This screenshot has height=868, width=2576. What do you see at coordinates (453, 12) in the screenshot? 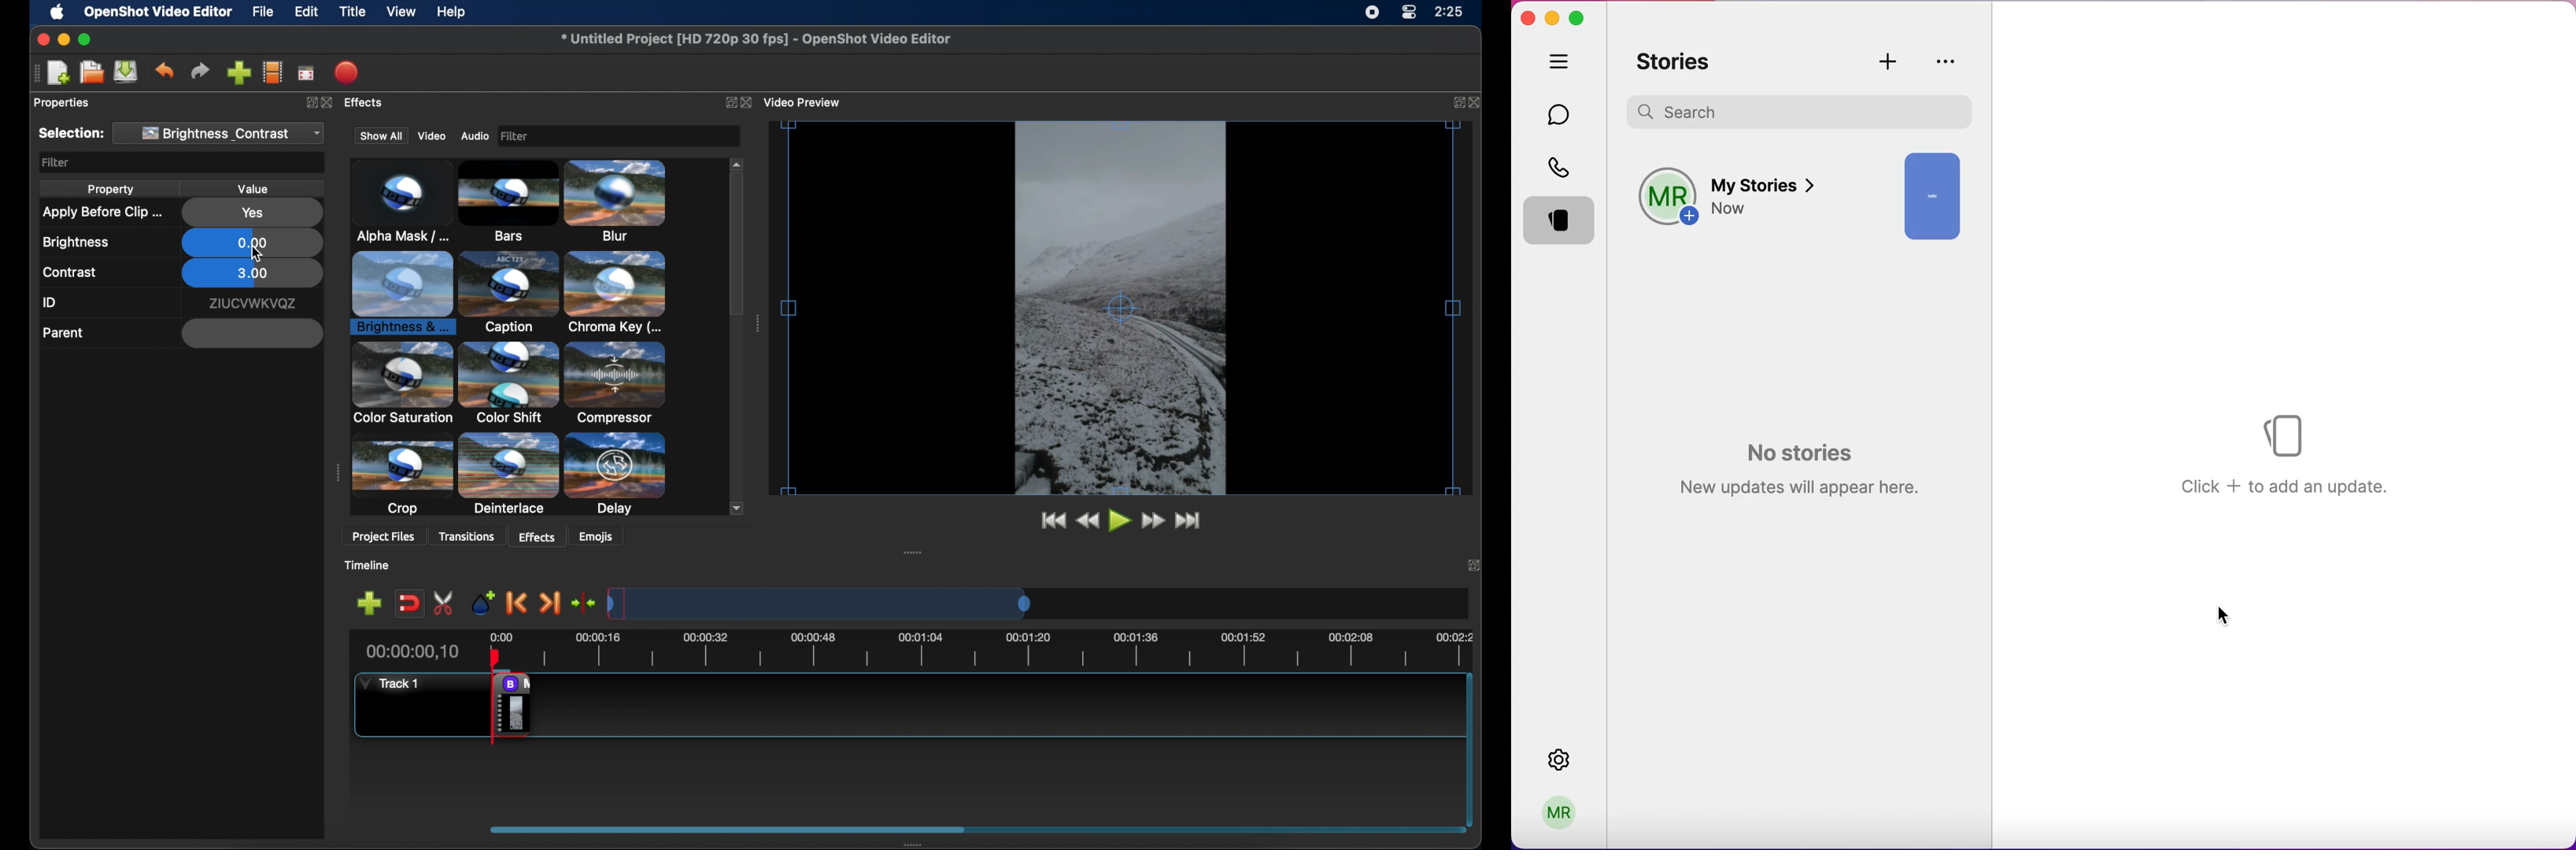
I see `help` at bounding box center [453, 12].